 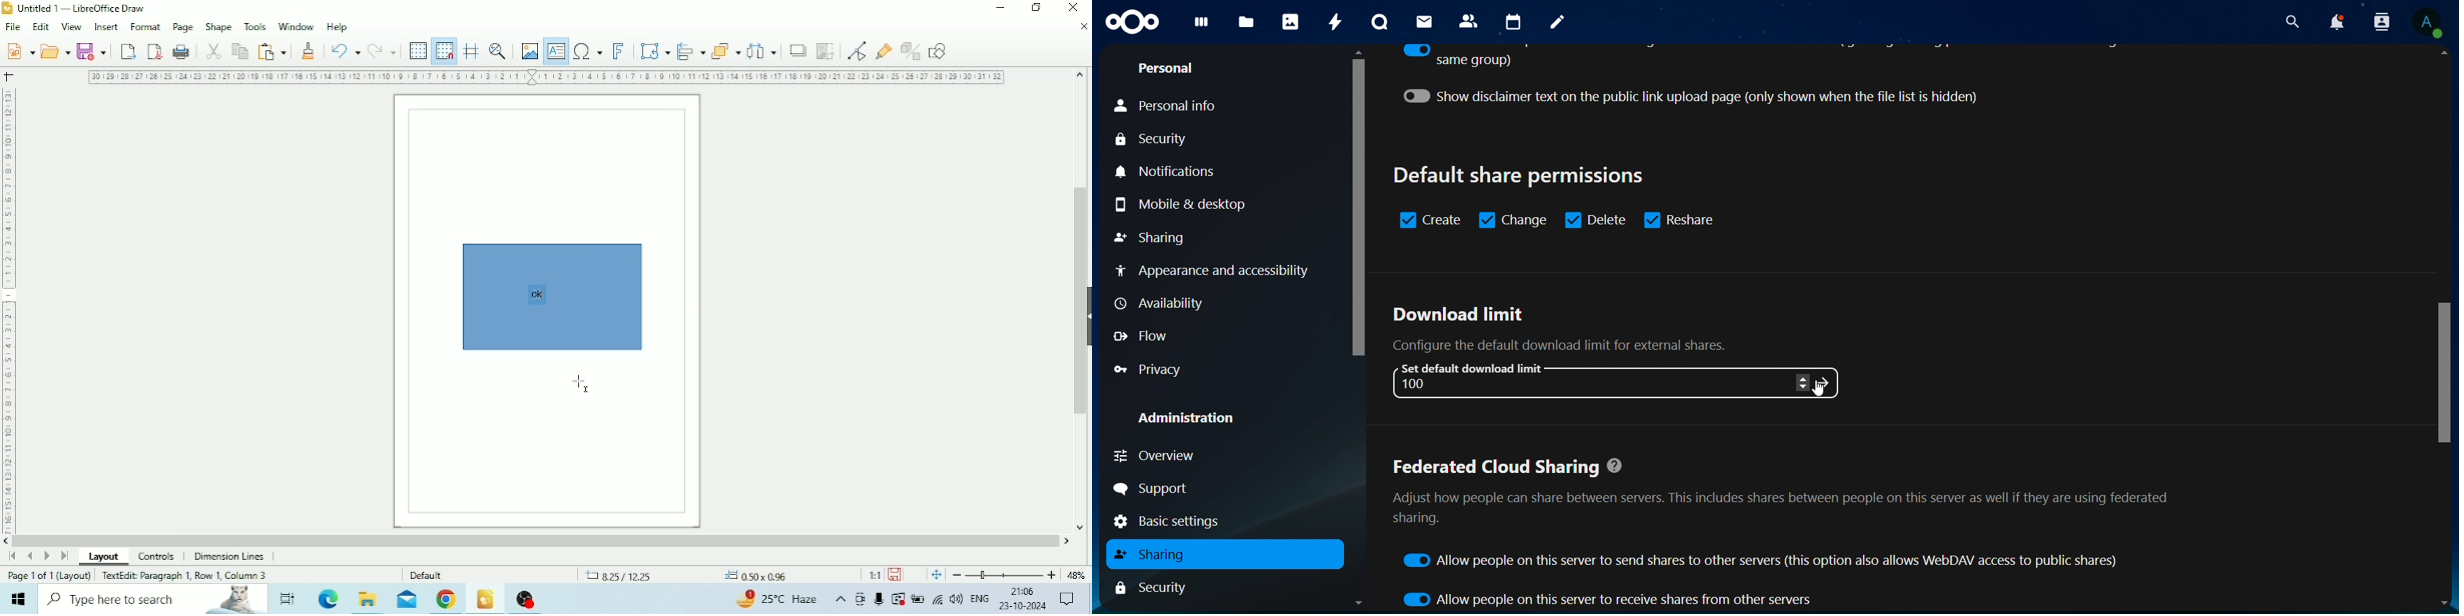 What do you see at coordinates (186, 574) in the screenshot?
I see `TextEdit` at bounding box center [186, 574].